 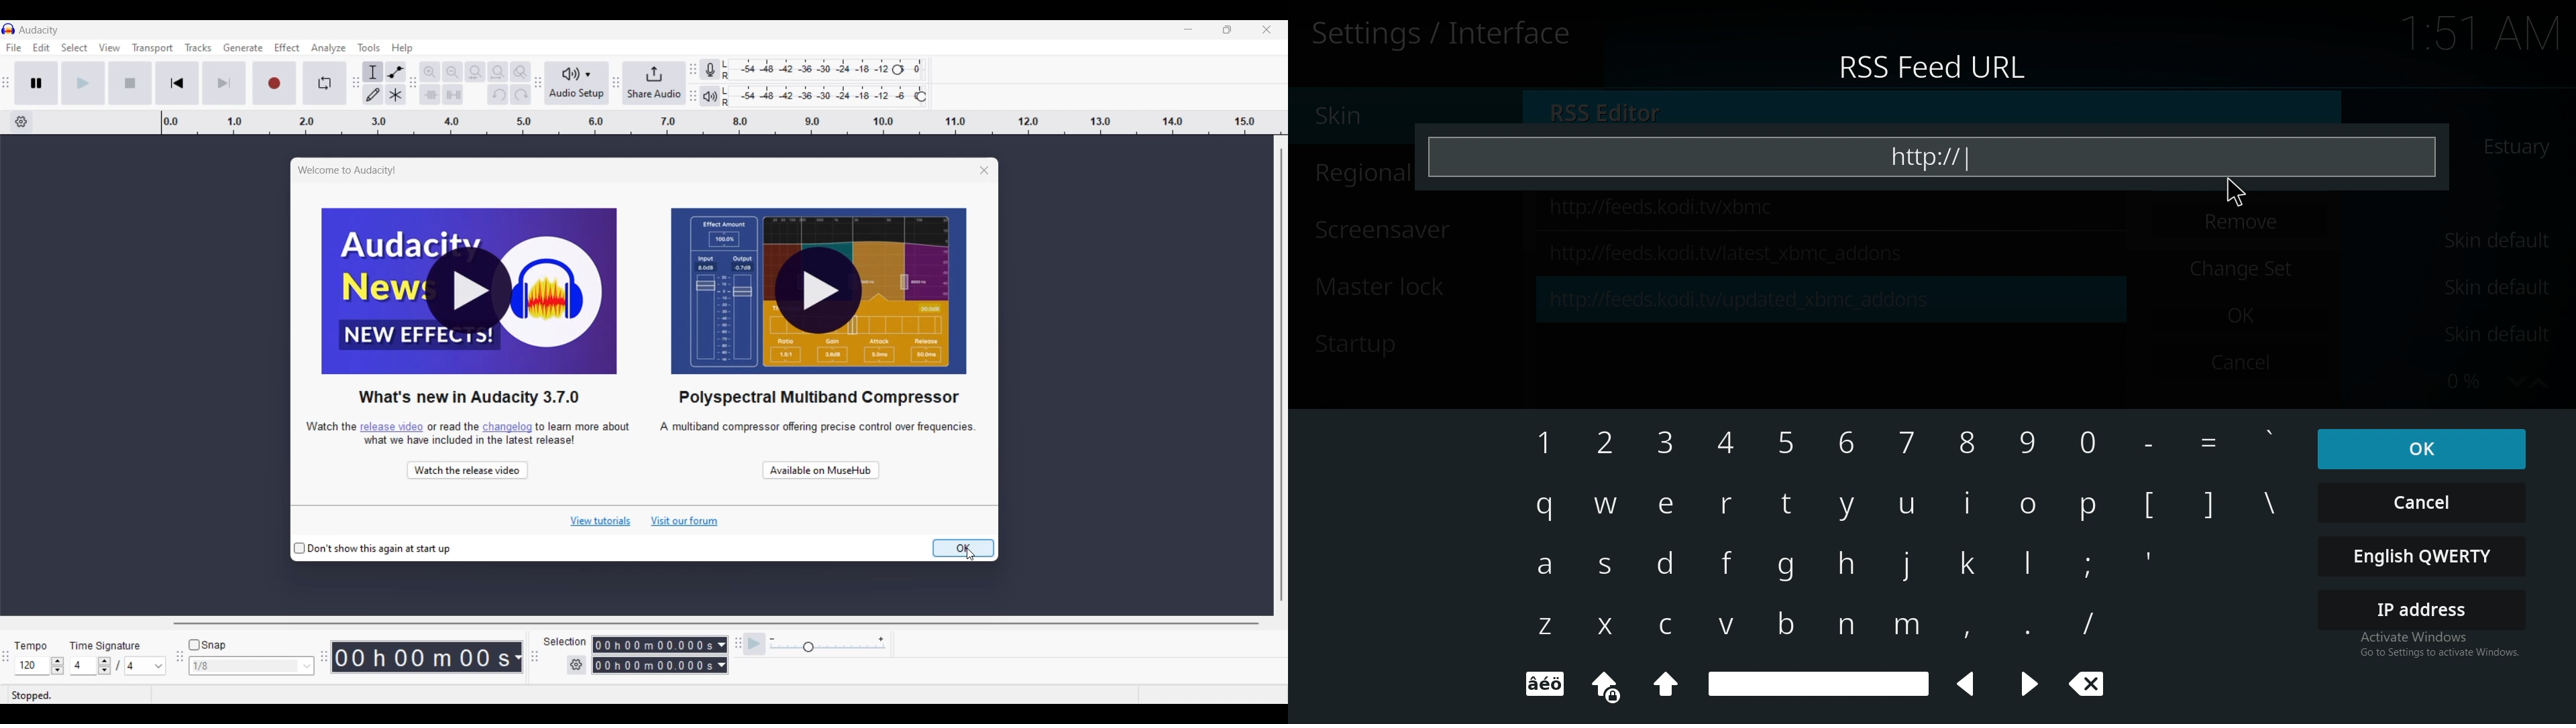 I want to click on Slider to change playback speed, so click(x=828, y=648).